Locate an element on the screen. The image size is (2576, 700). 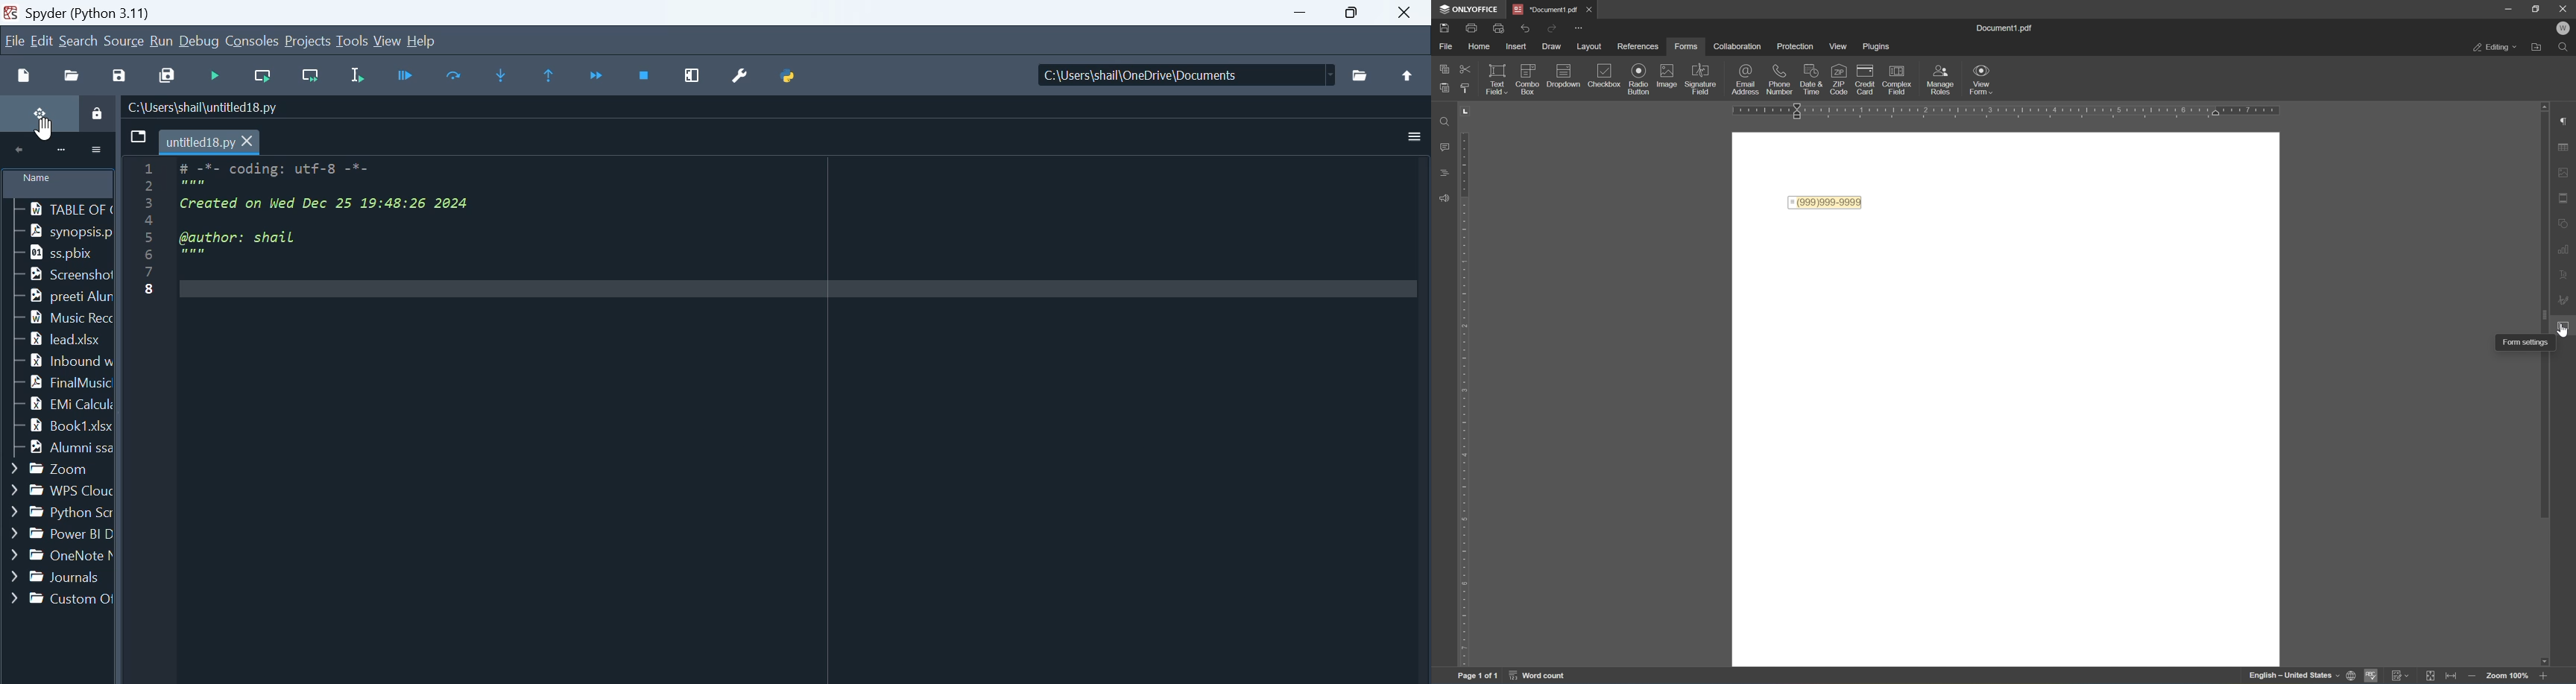
ss.pbix is located at coordinates (46, 254).